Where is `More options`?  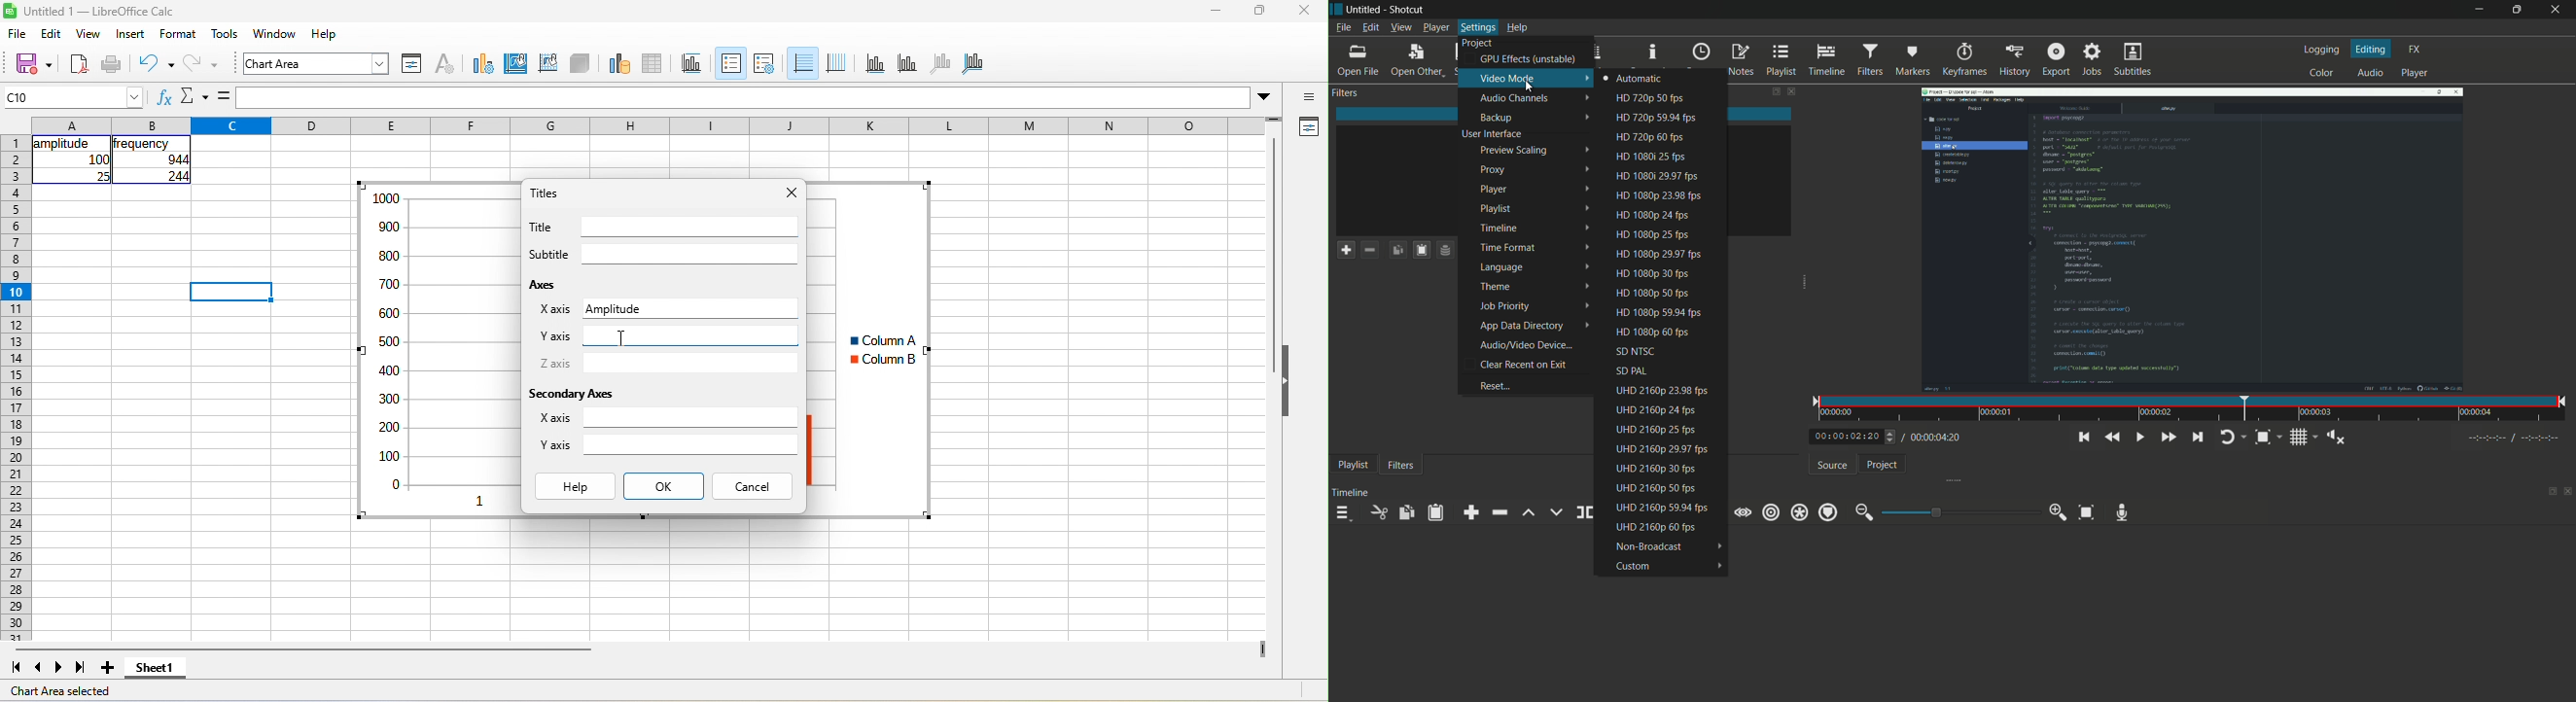
More options is located at coordinates (1263, 98).